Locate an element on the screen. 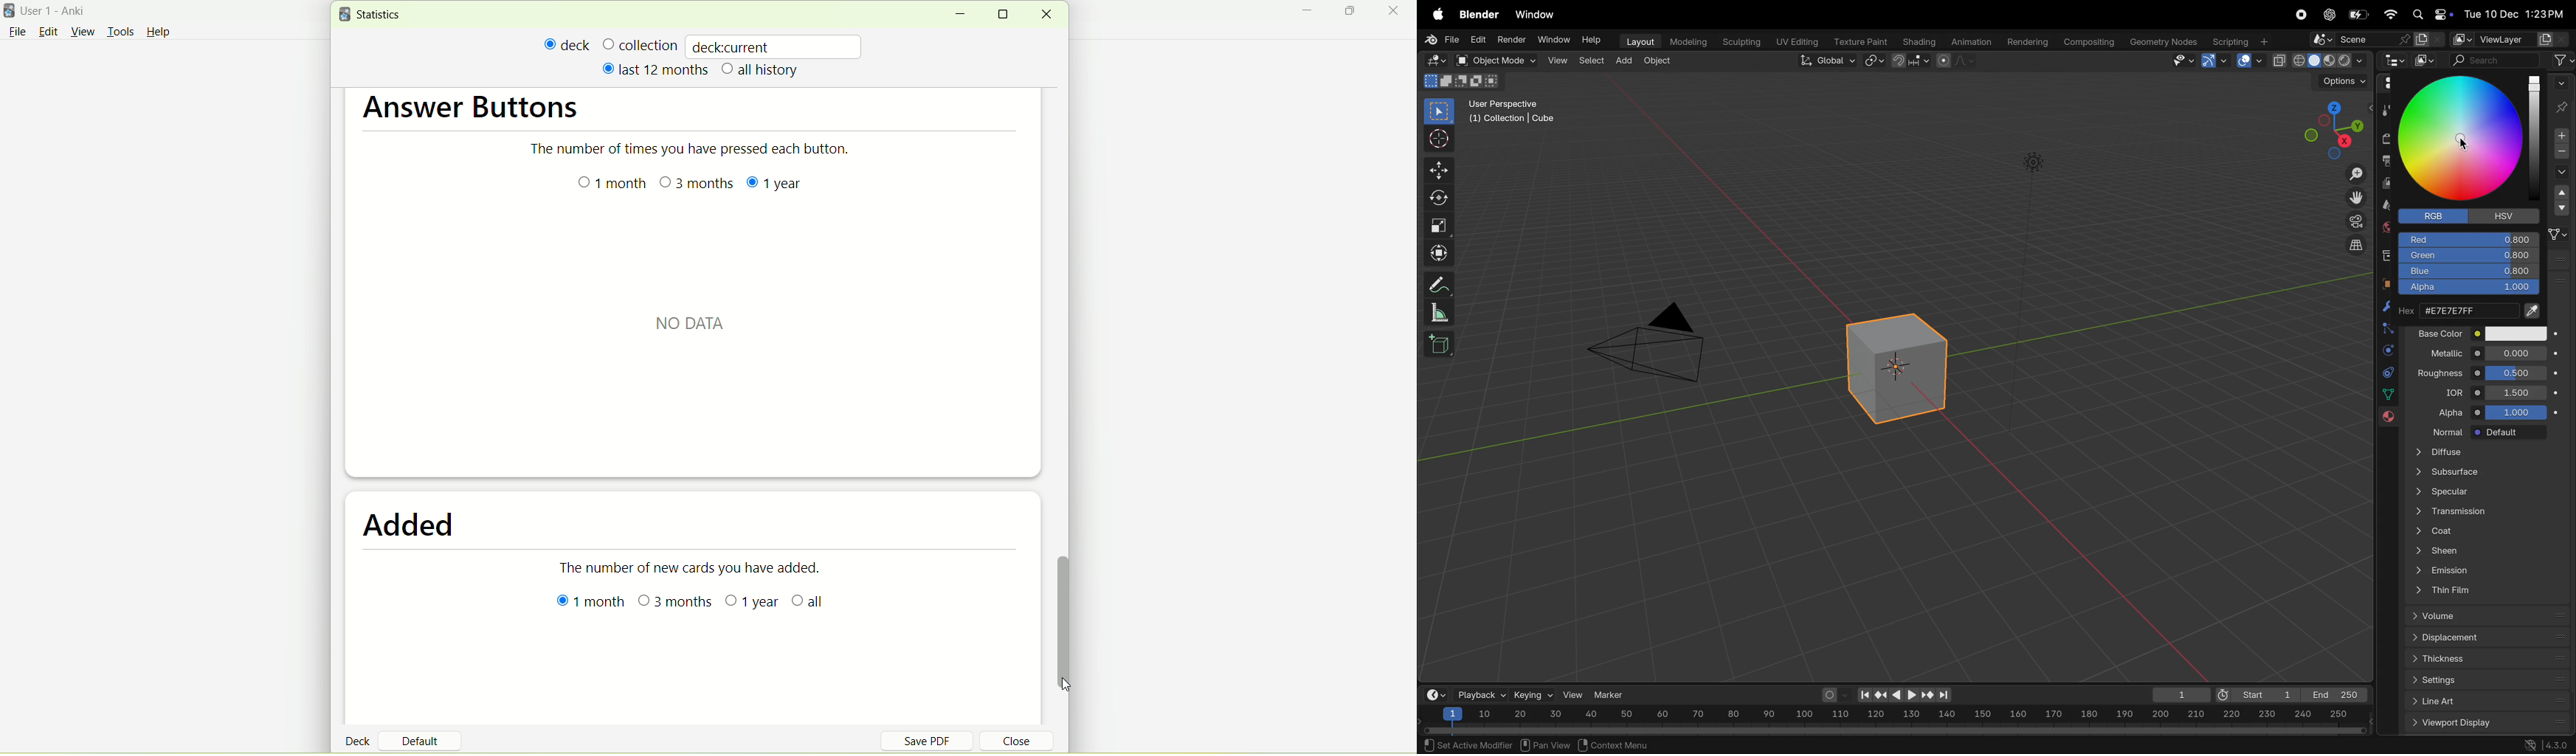 The height and width of the screenshot is (756, 2576). maximize is located at coordinates (1352, 13).